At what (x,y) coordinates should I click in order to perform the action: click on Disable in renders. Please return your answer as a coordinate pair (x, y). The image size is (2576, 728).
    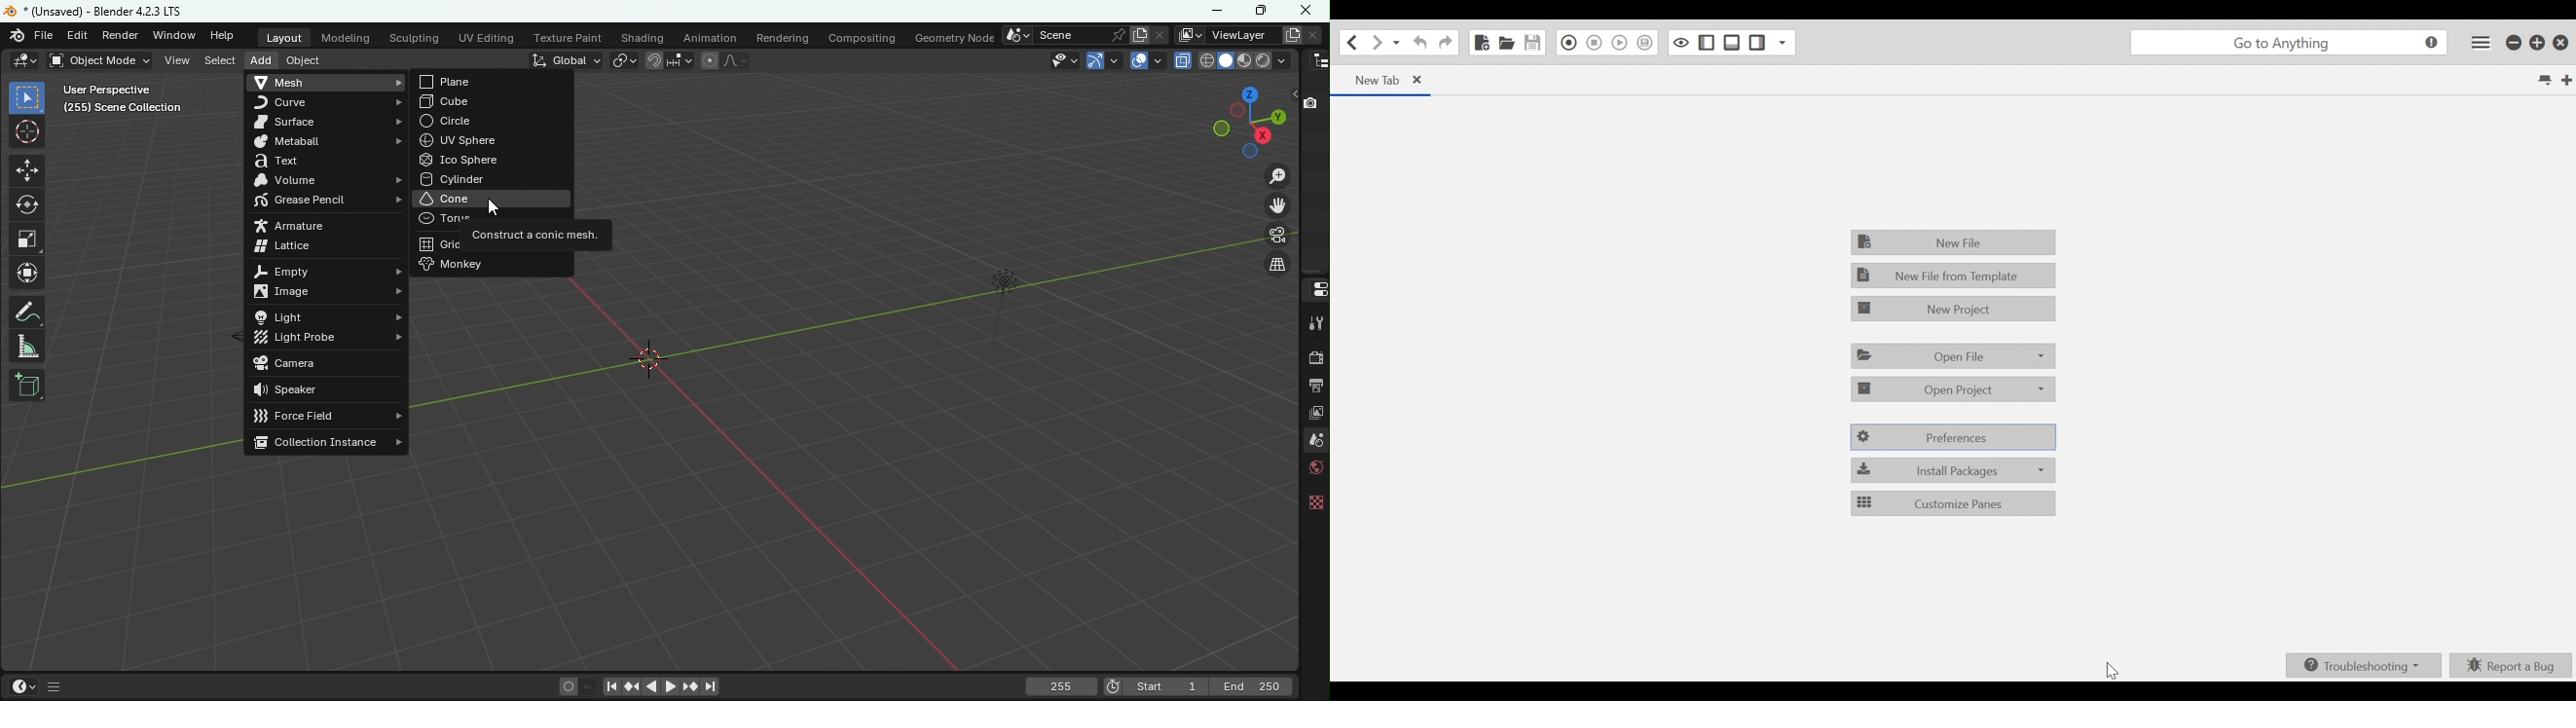
    Looking at the image, I should click on (1313, 101).